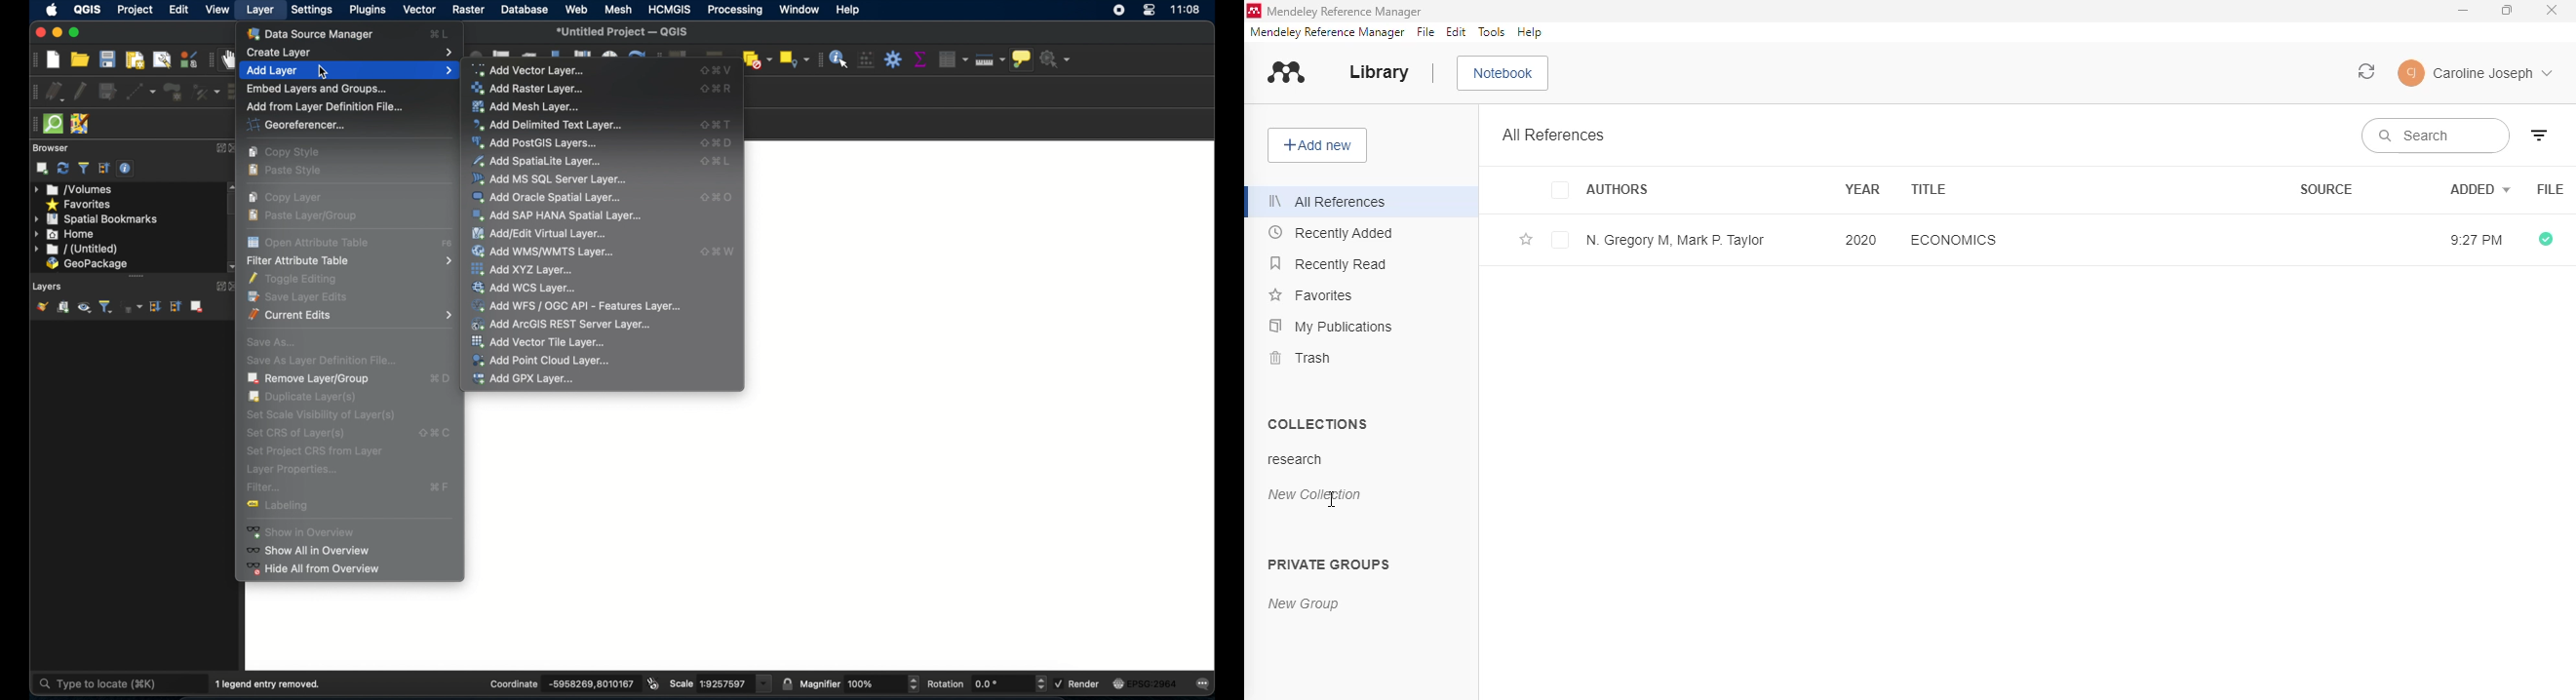 The height and width of the screenshot is (700, 2576). Describe the element at coordinates (64, 307) in the screenshot. I see `add group` at that location.